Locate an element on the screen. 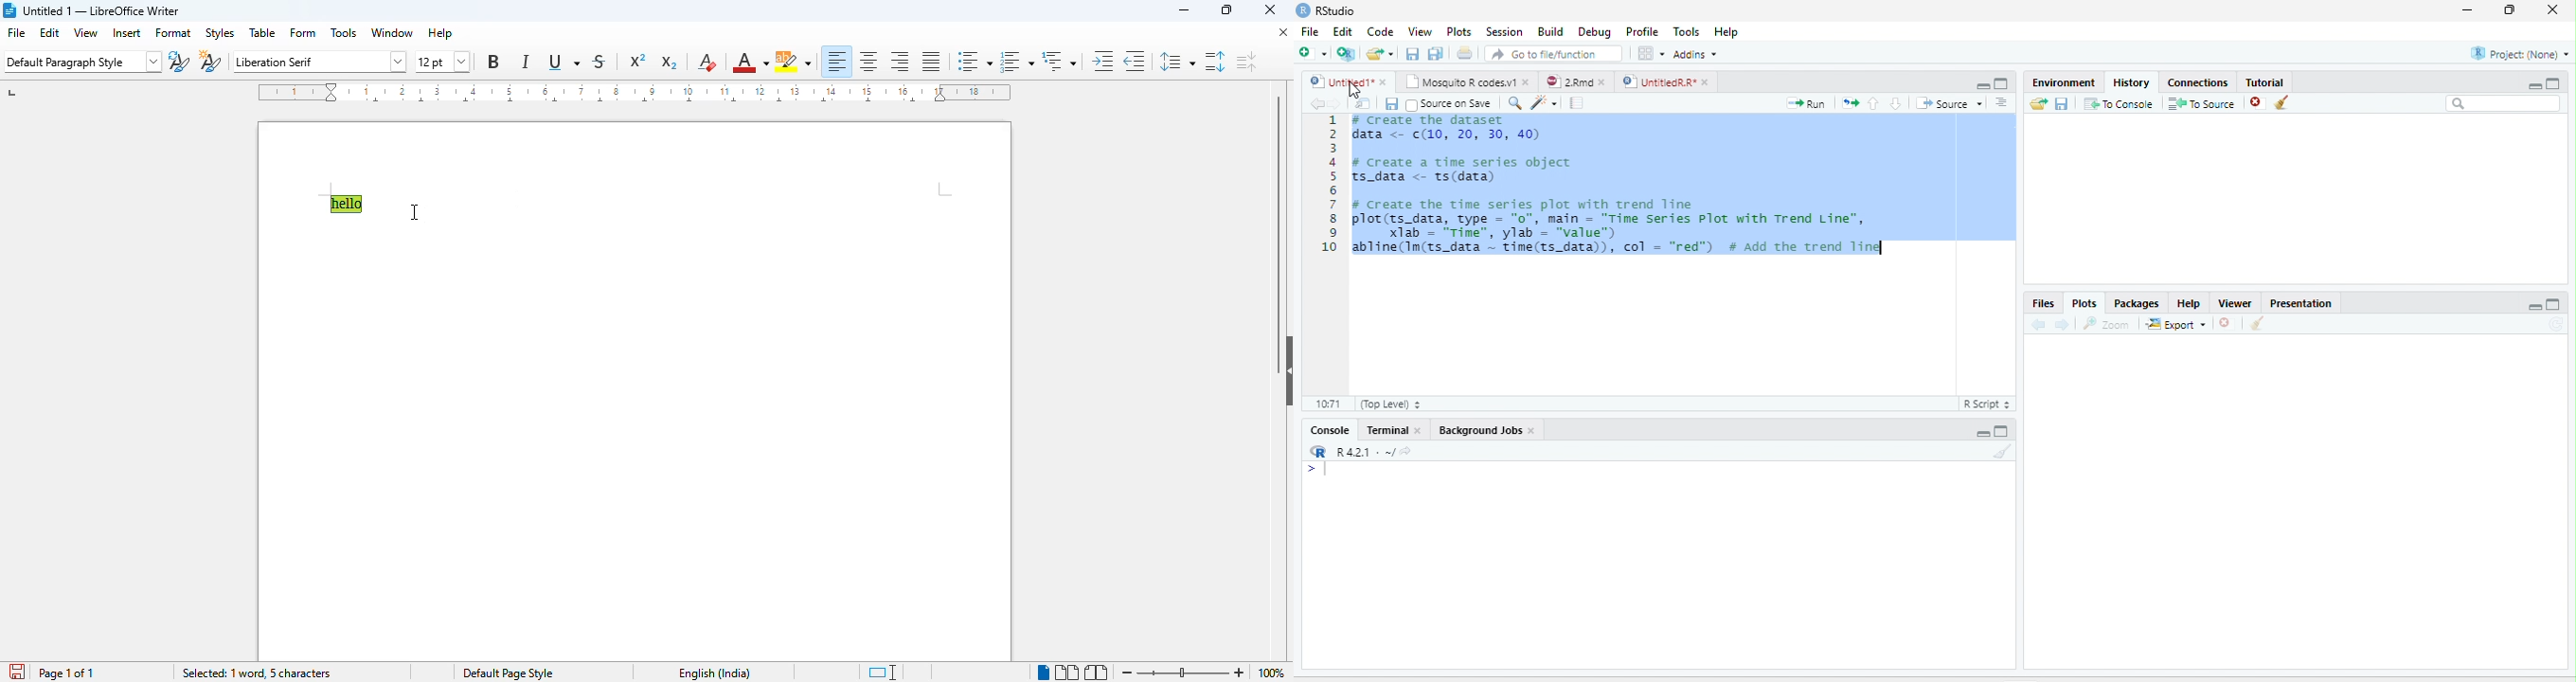 This screenshot has height=700, width=2576. Minimize is located at coordinates (2534, 306).